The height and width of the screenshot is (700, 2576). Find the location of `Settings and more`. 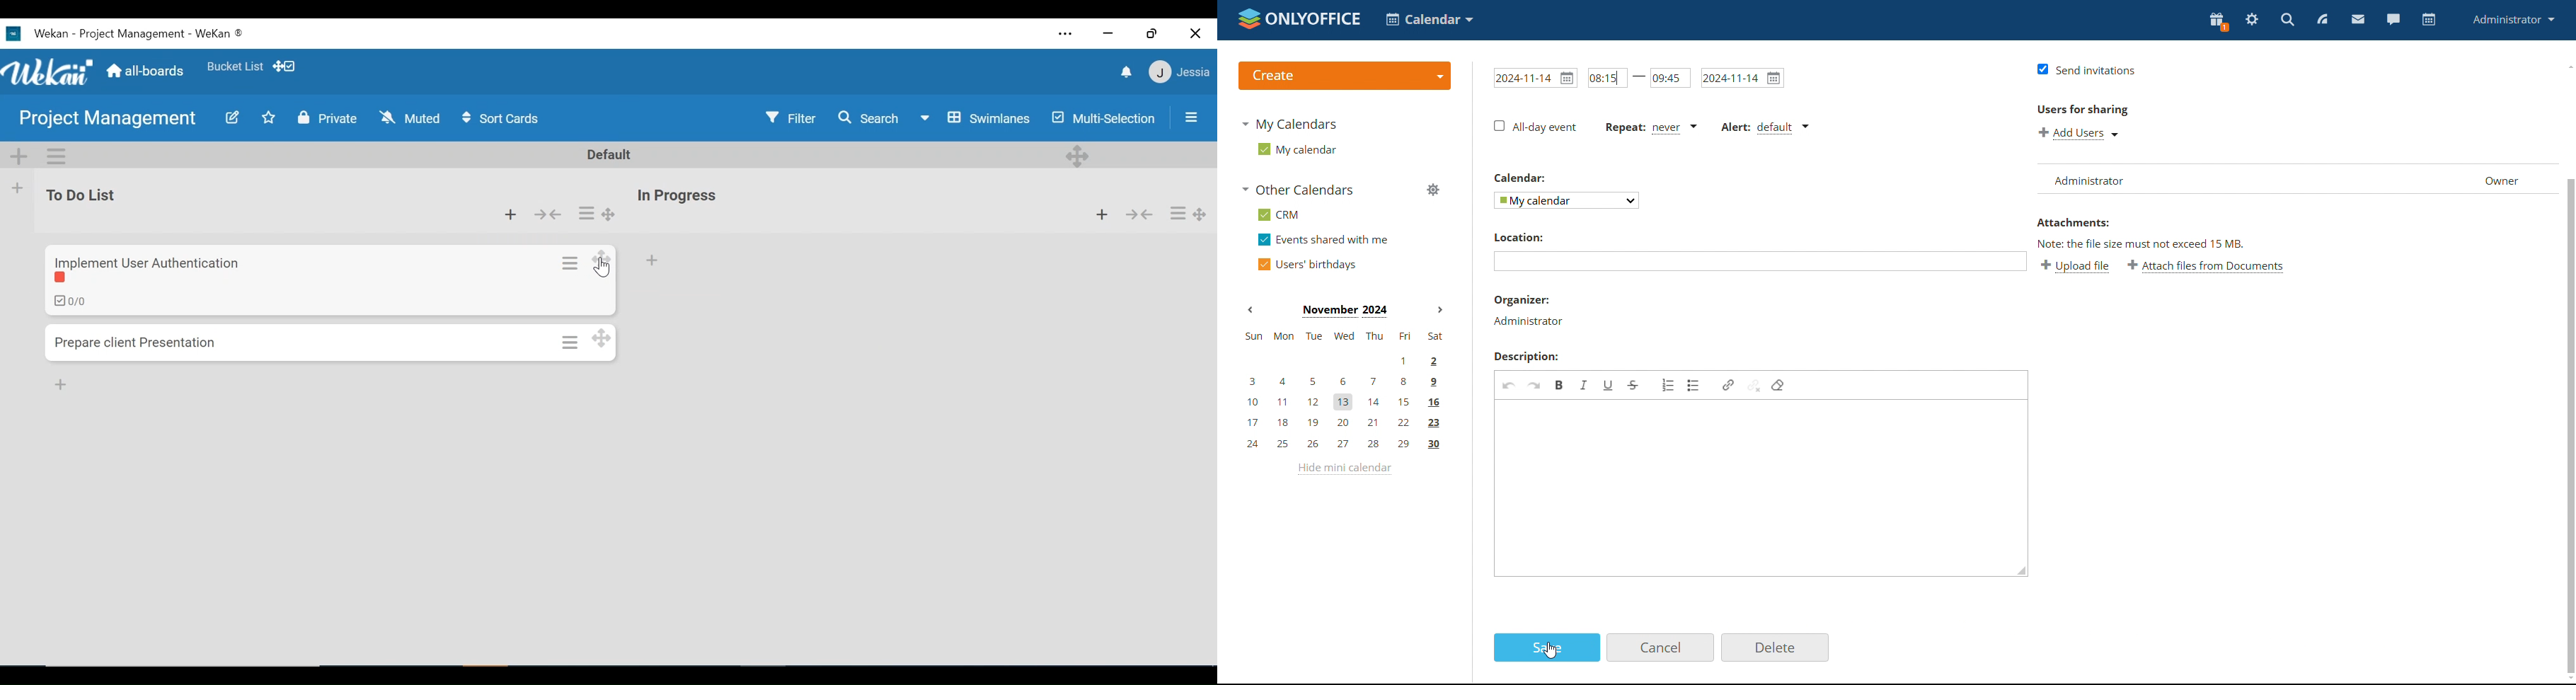

Settings and more is located at coordinates (1067, 36).